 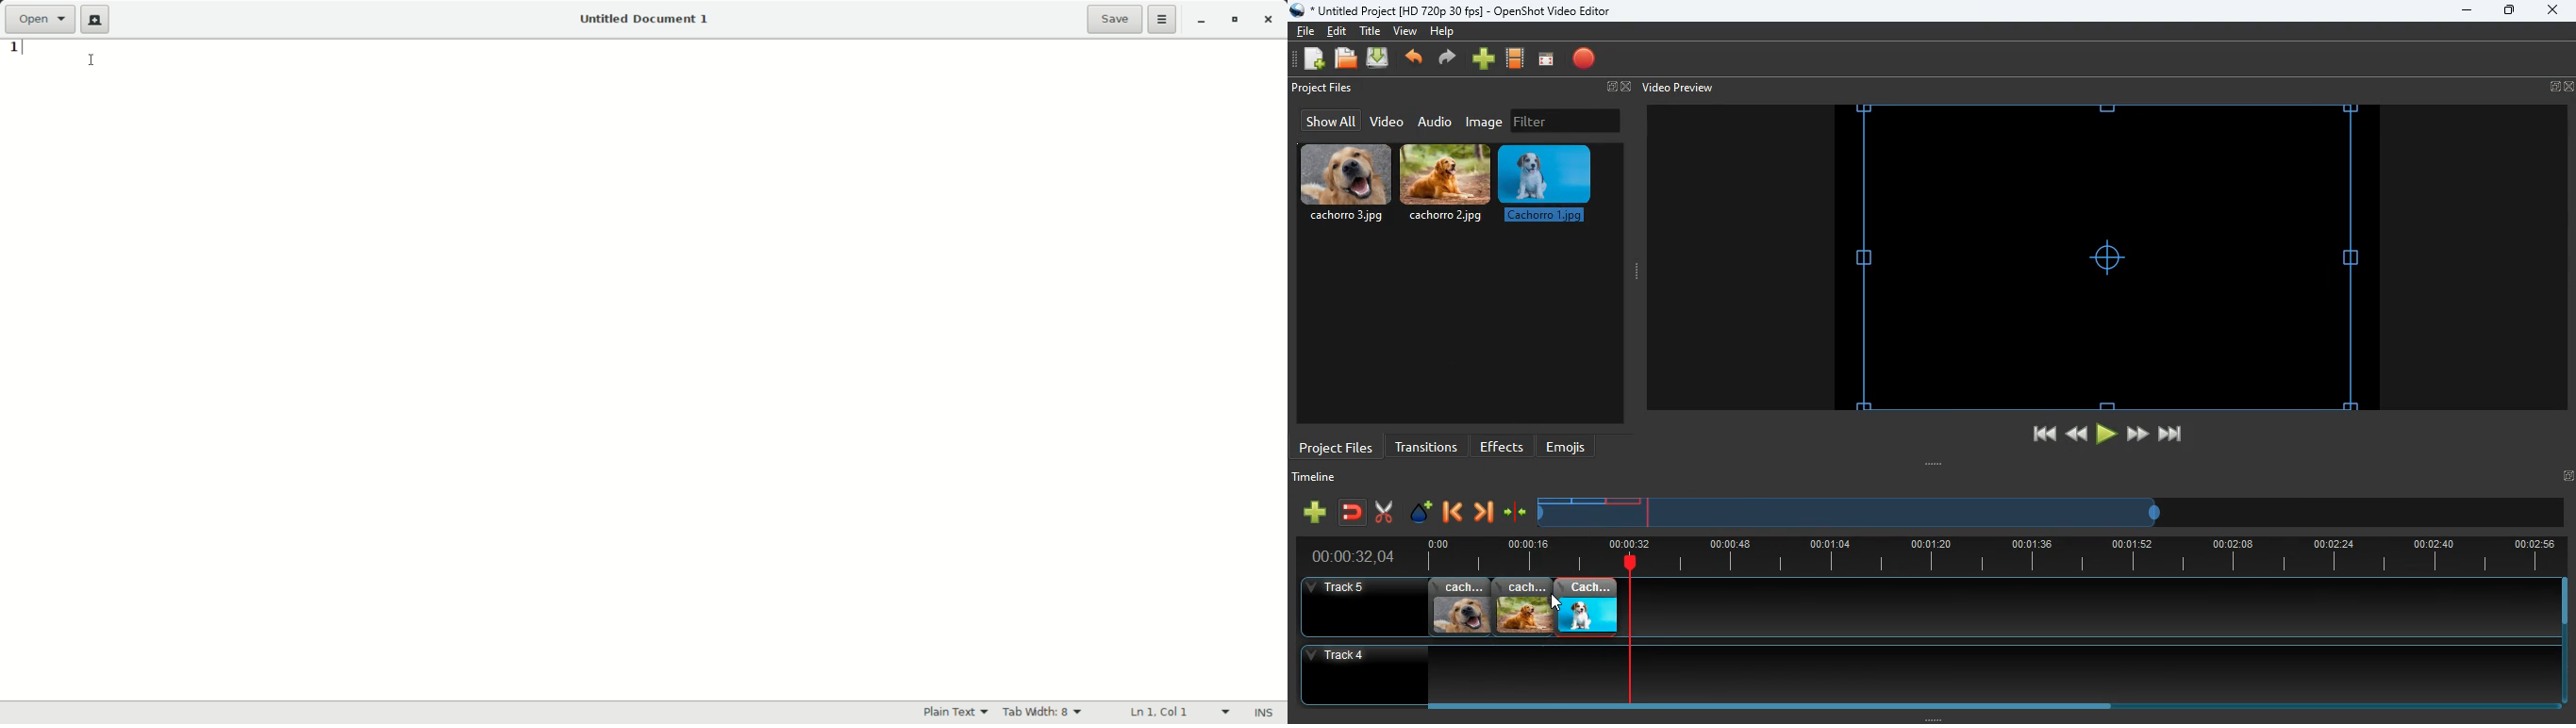 I want to click on timeline, so click(x=1319, y=480).